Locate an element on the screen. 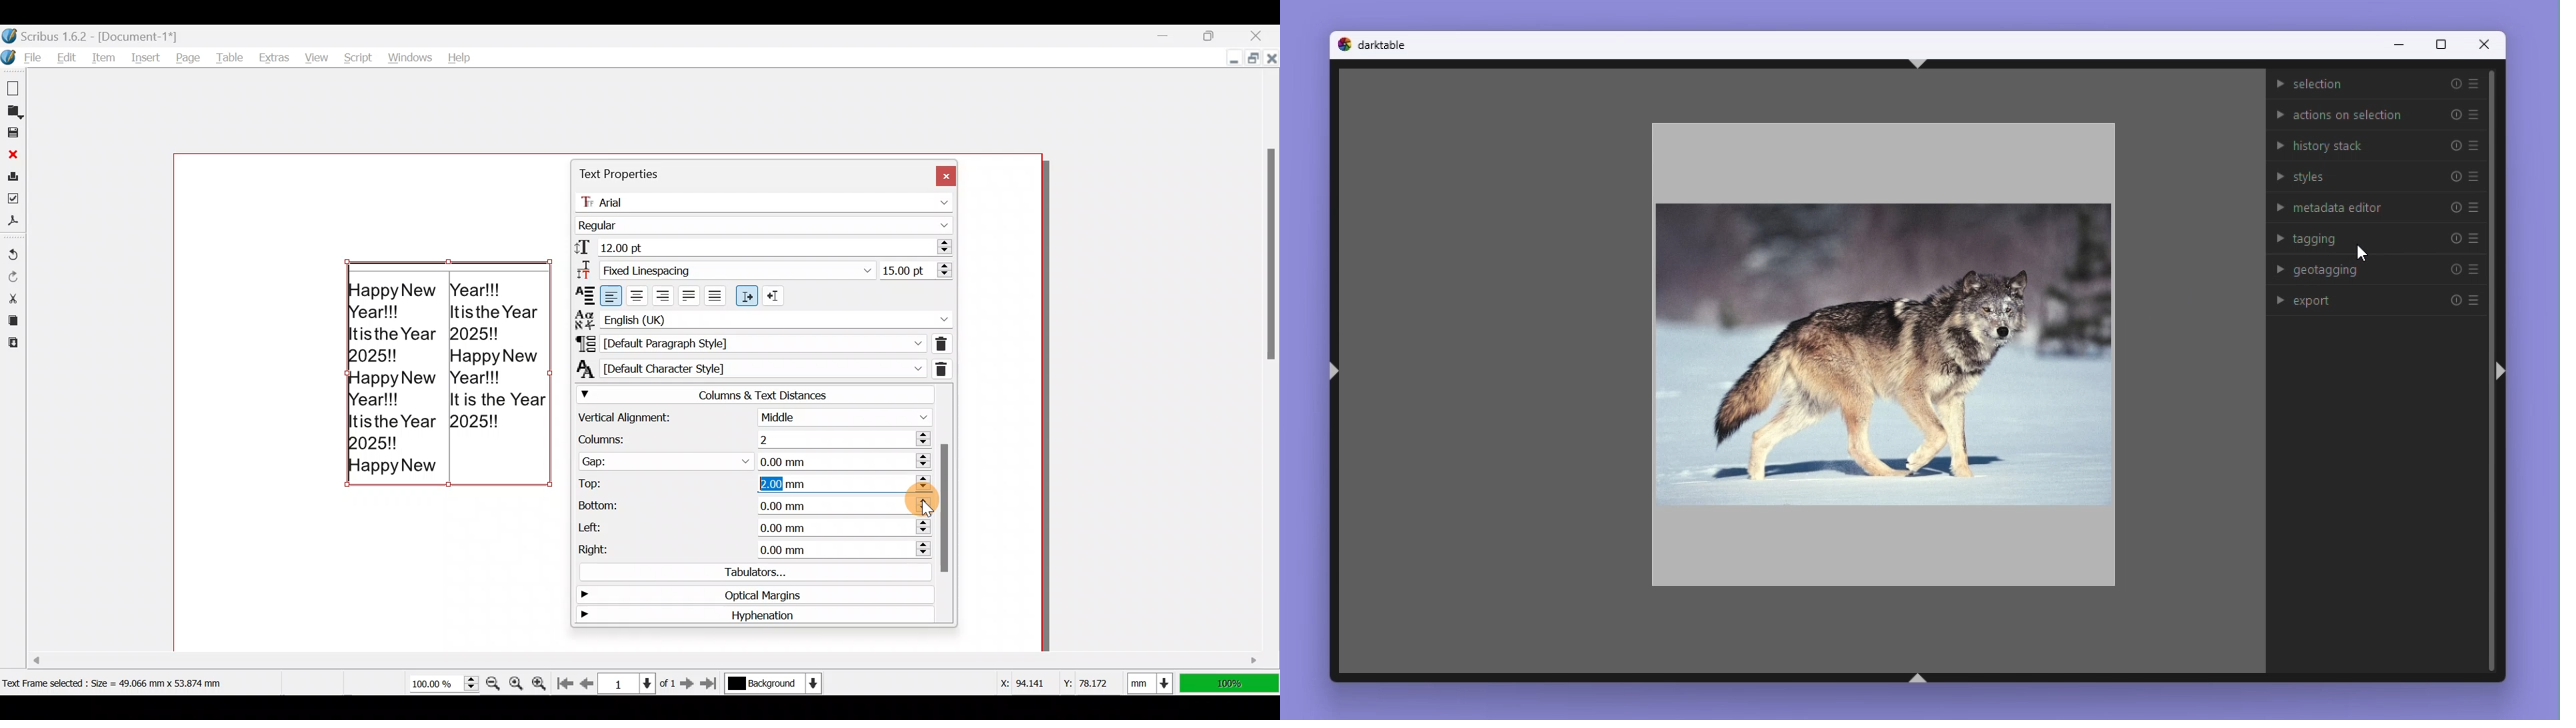  Cursor on Bottom (increase button) is located at coordinates (907, 503).